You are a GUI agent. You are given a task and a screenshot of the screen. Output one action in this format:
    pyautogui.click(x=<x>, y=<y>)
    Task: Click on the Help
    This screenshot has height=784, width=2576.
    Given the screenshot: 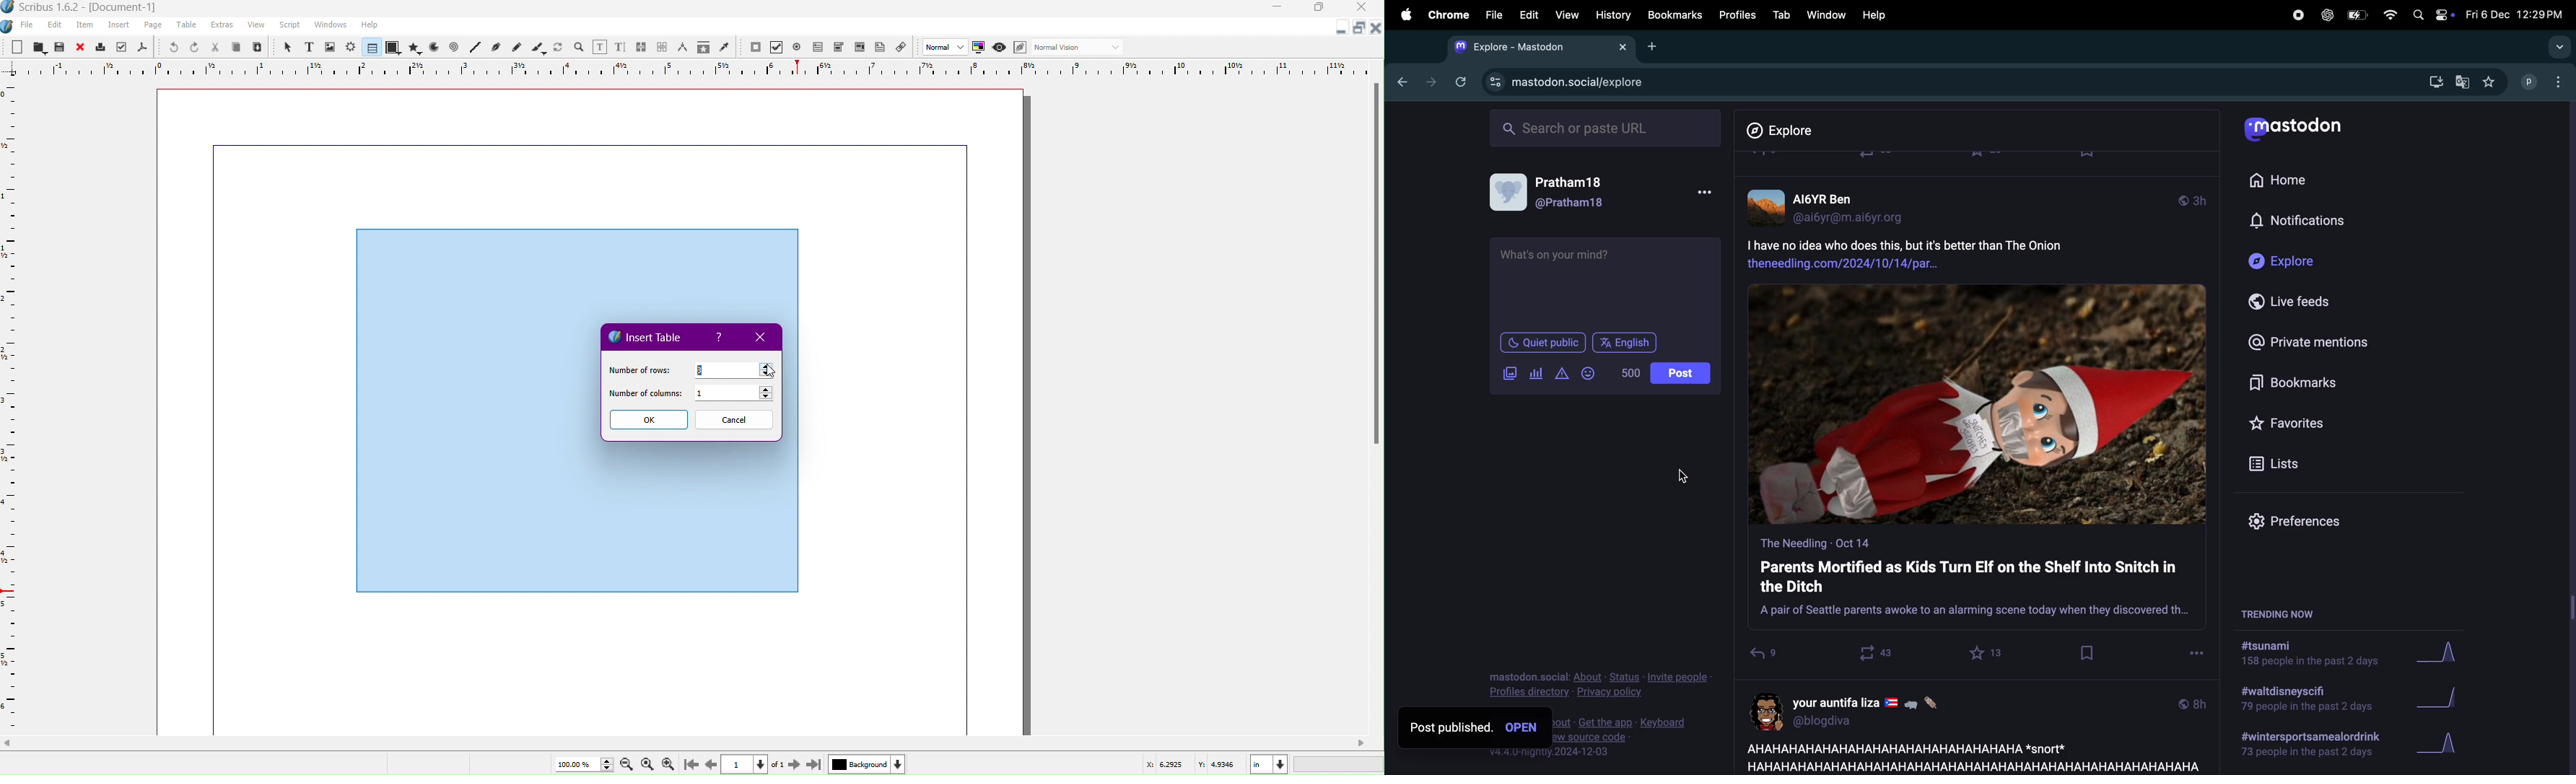 What is the action you would take?
    pyautogui.click(x=721, y=338)
    